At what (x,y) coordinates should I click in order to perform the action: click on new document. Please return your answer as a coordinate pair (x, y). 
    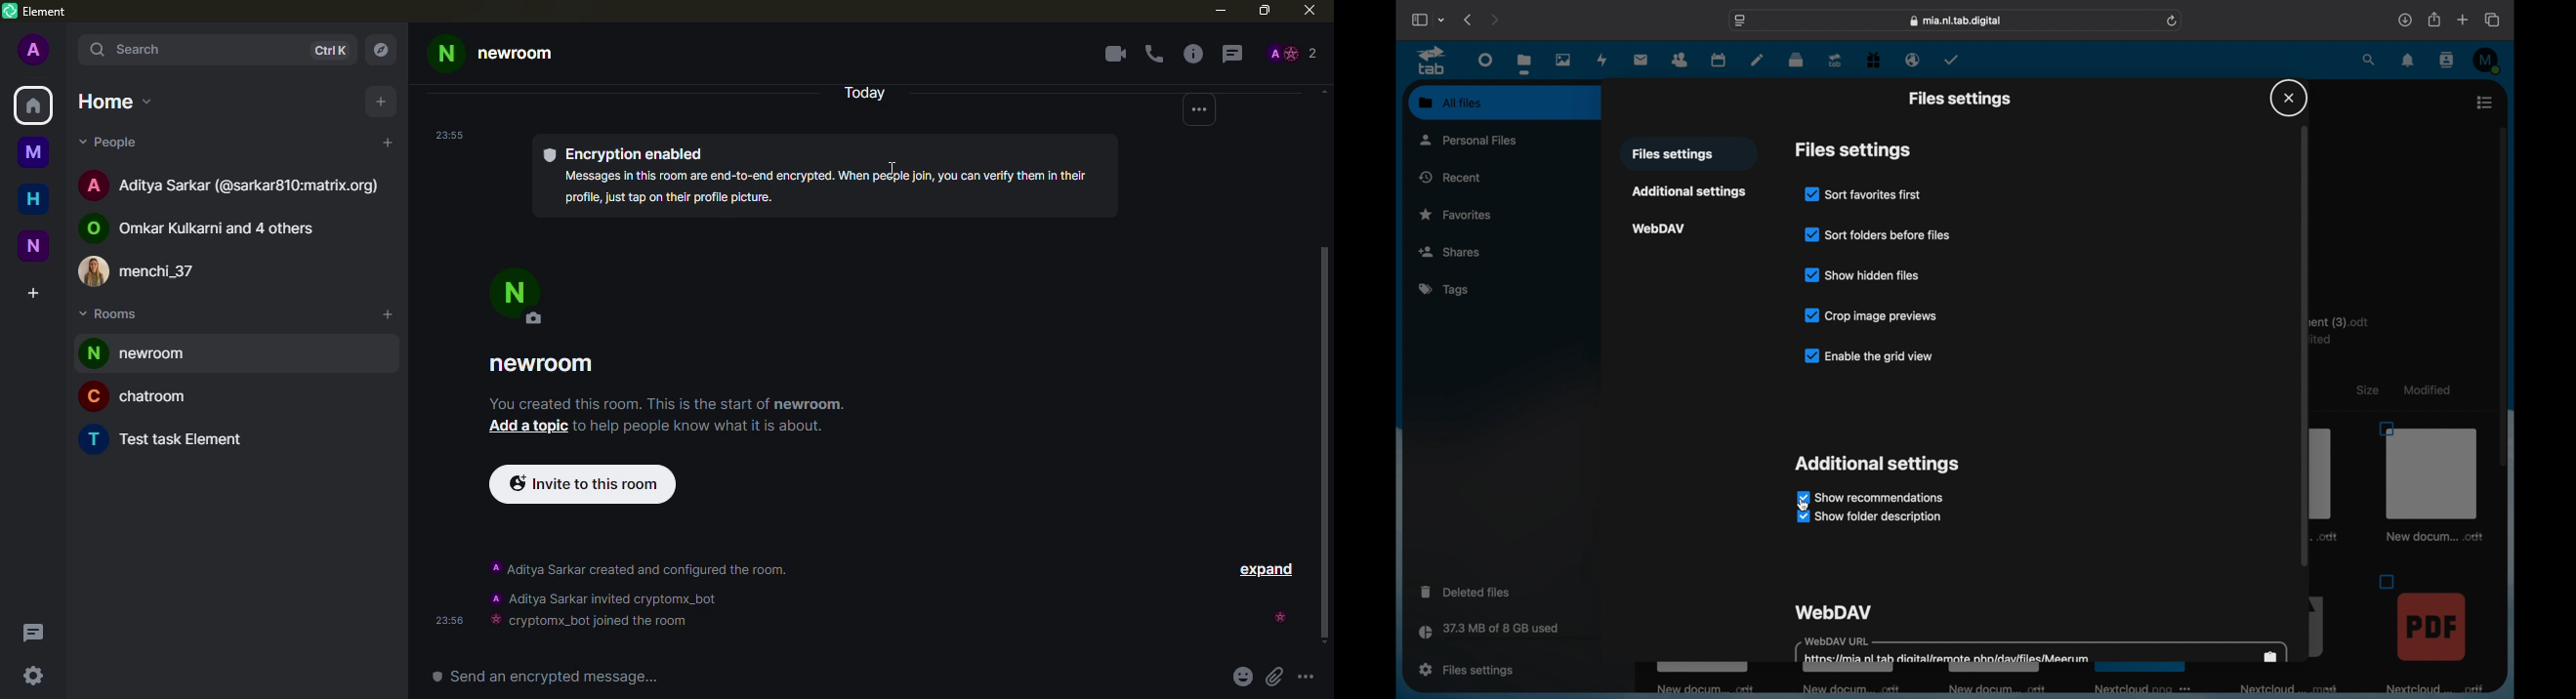
    Looking at the image, I should click on (1707, 690).